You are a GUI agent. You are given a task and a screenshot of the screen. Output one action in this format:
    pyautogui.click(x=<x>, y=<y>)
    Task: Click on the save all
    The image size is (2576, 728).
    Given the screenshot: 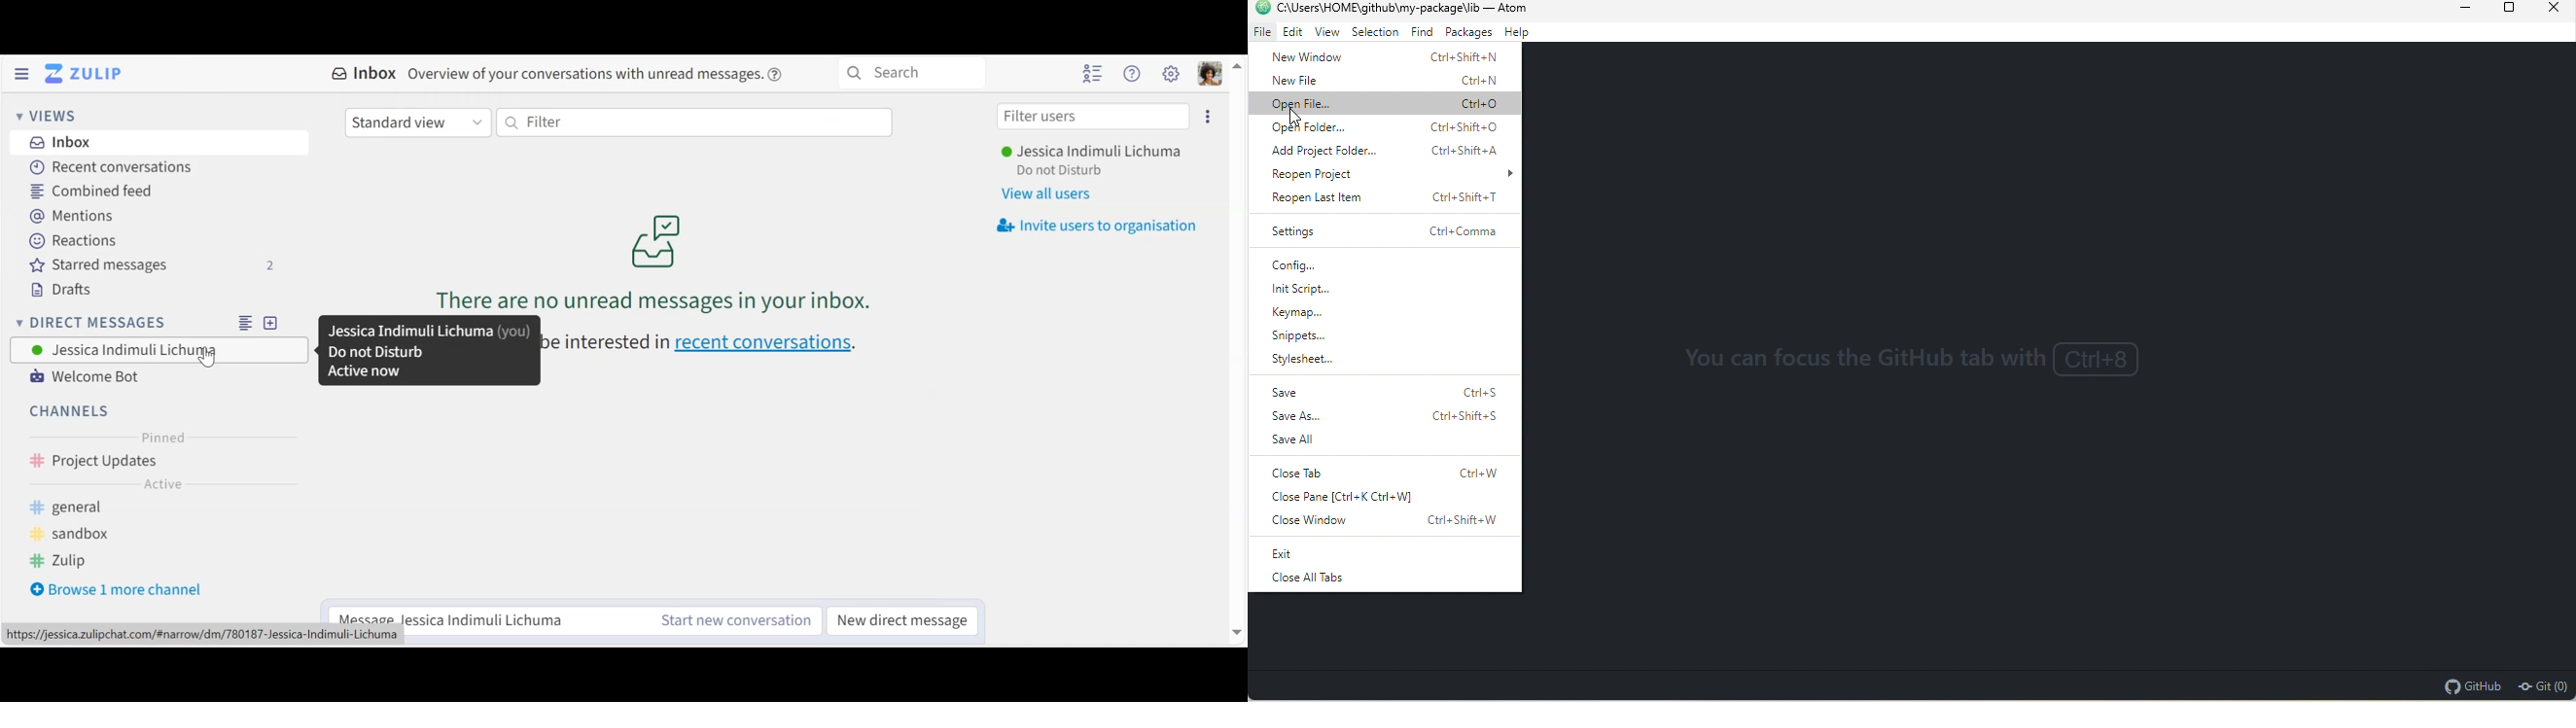 What is the action you would take?
    pyautogui.click(x=1294, y=439)
    